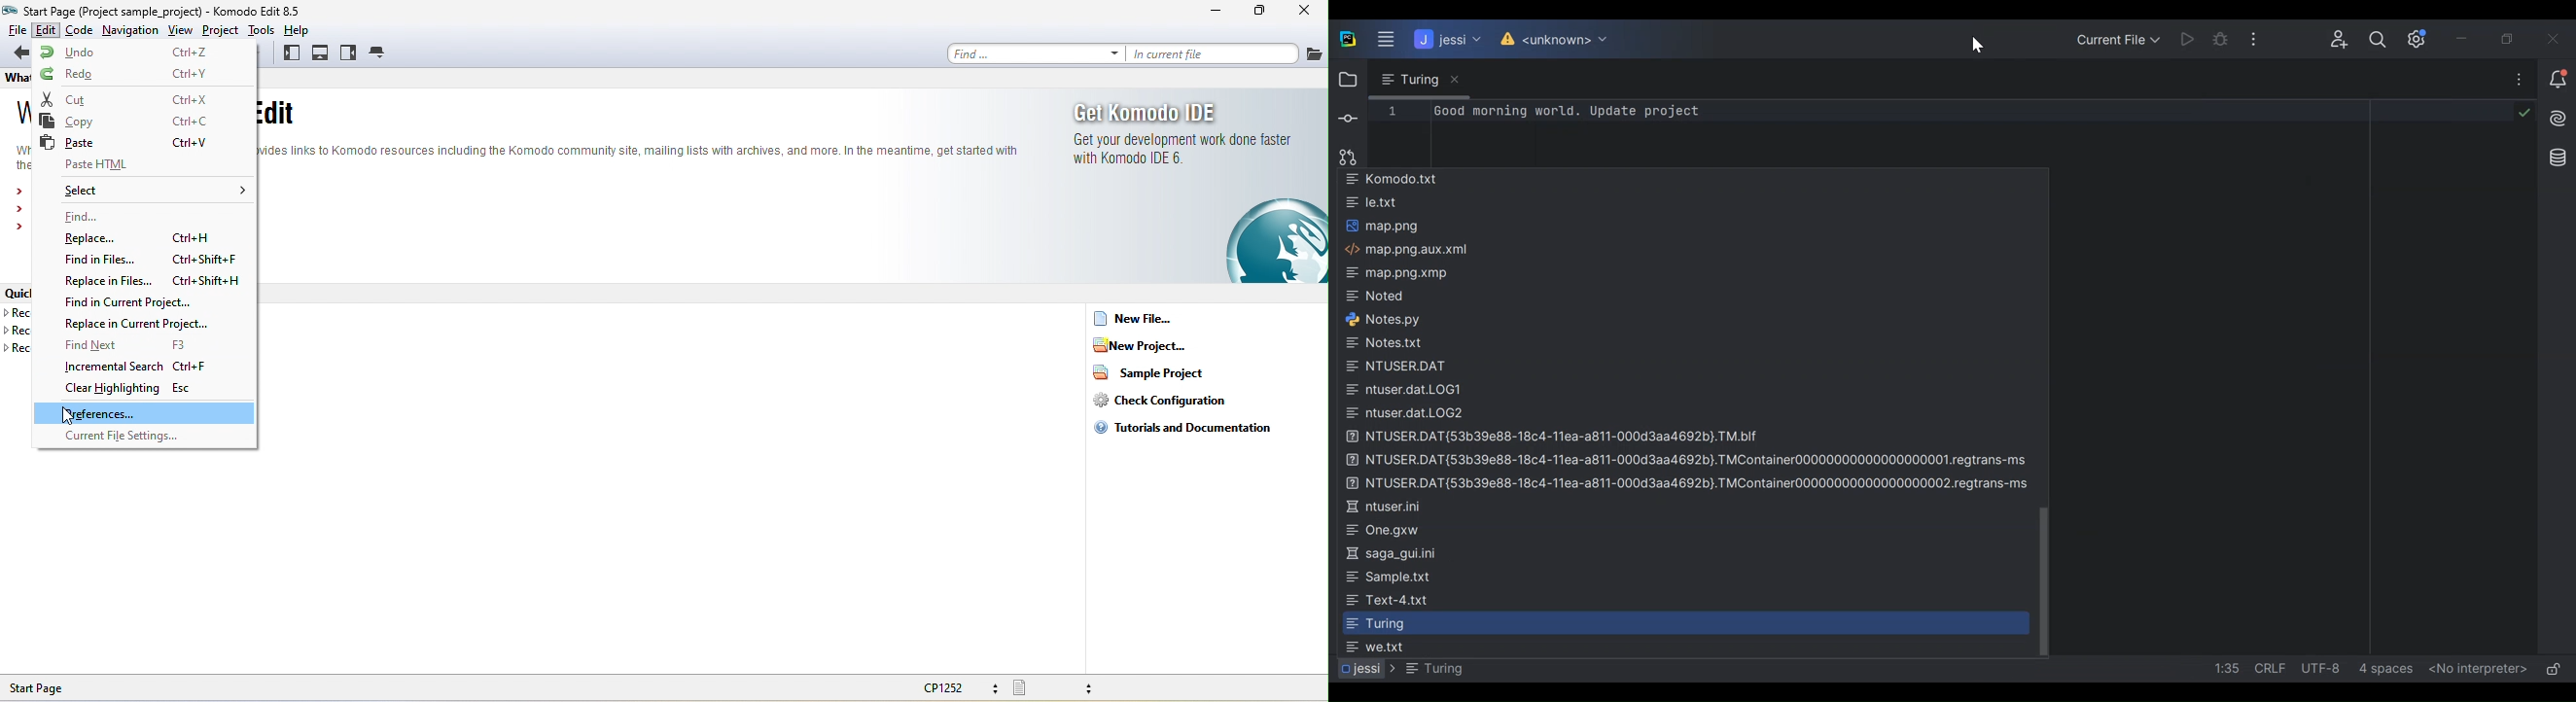  What do you see at coordinates (1392, 111) in the screenshot?
I see `line 1` at bounding box center [1392, 111].